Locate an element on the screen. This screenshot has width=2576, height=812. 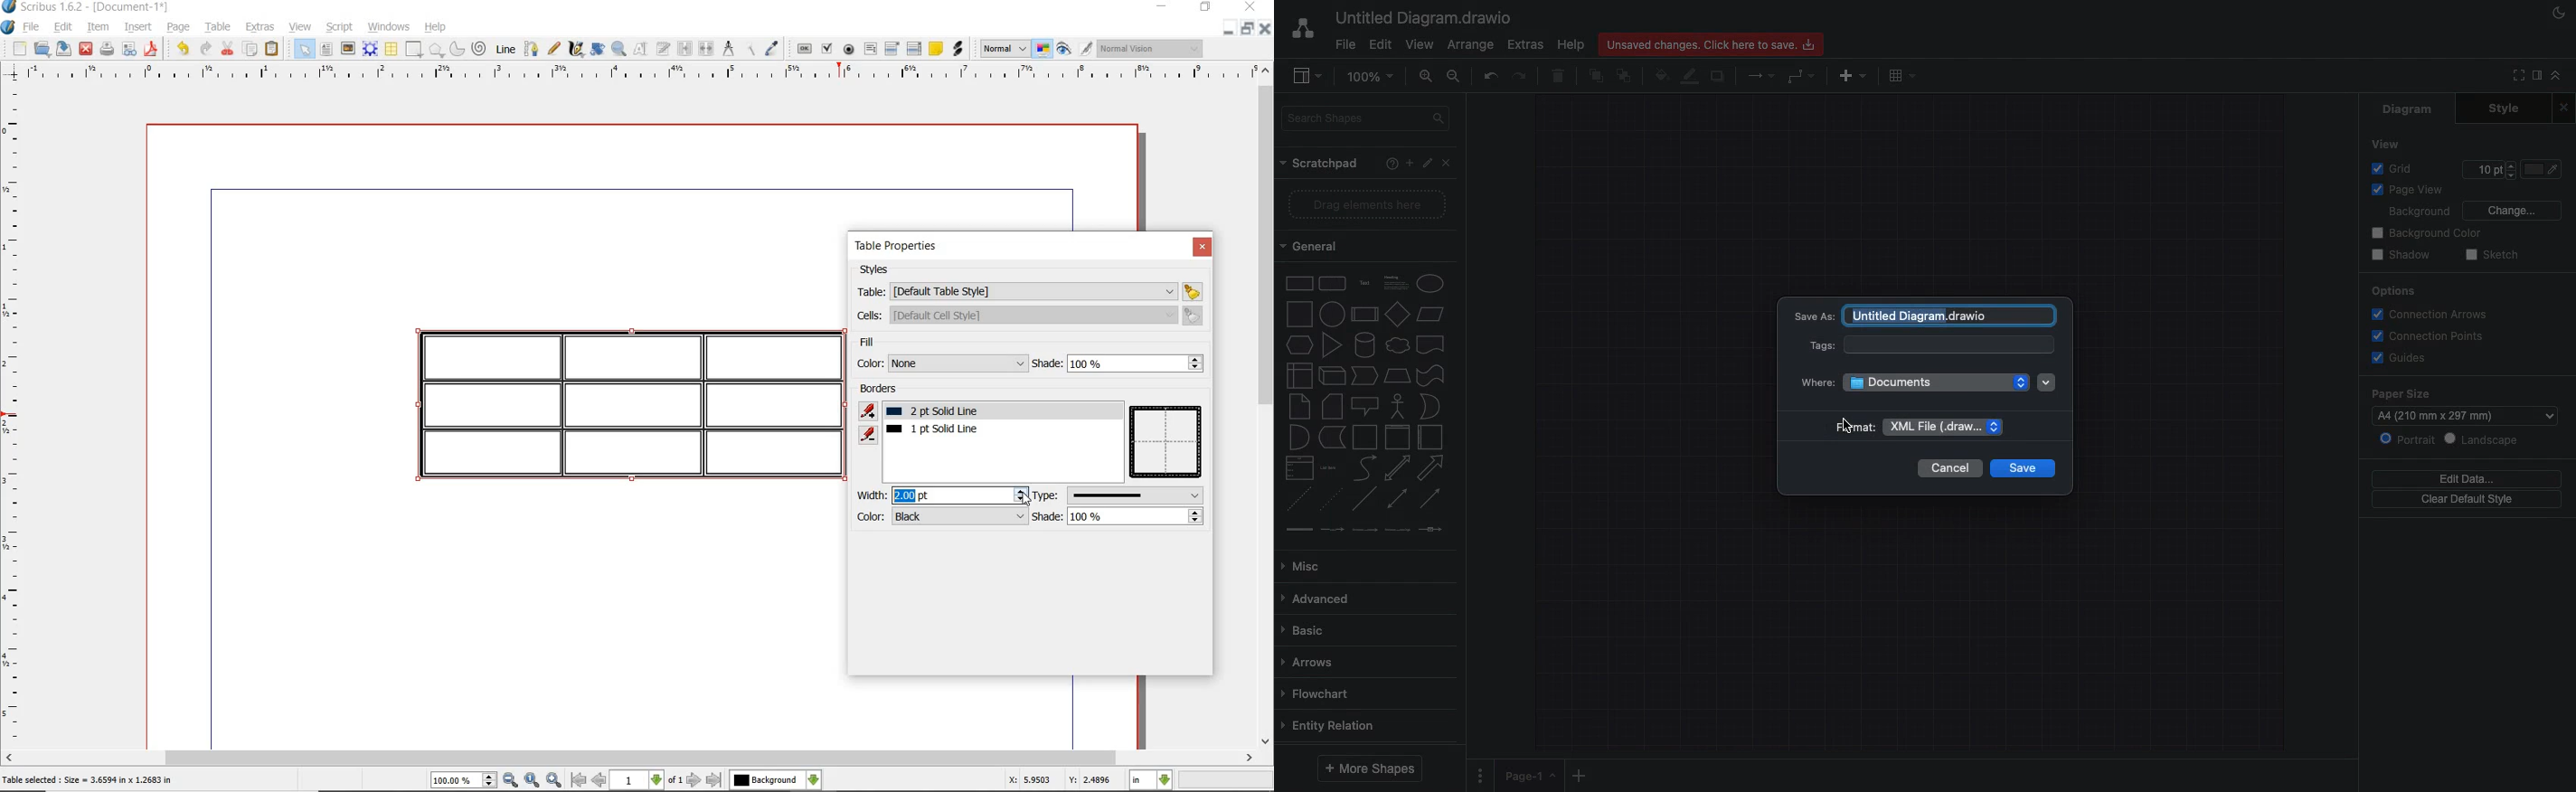
Edit data is located at coordinates (2470, 477).